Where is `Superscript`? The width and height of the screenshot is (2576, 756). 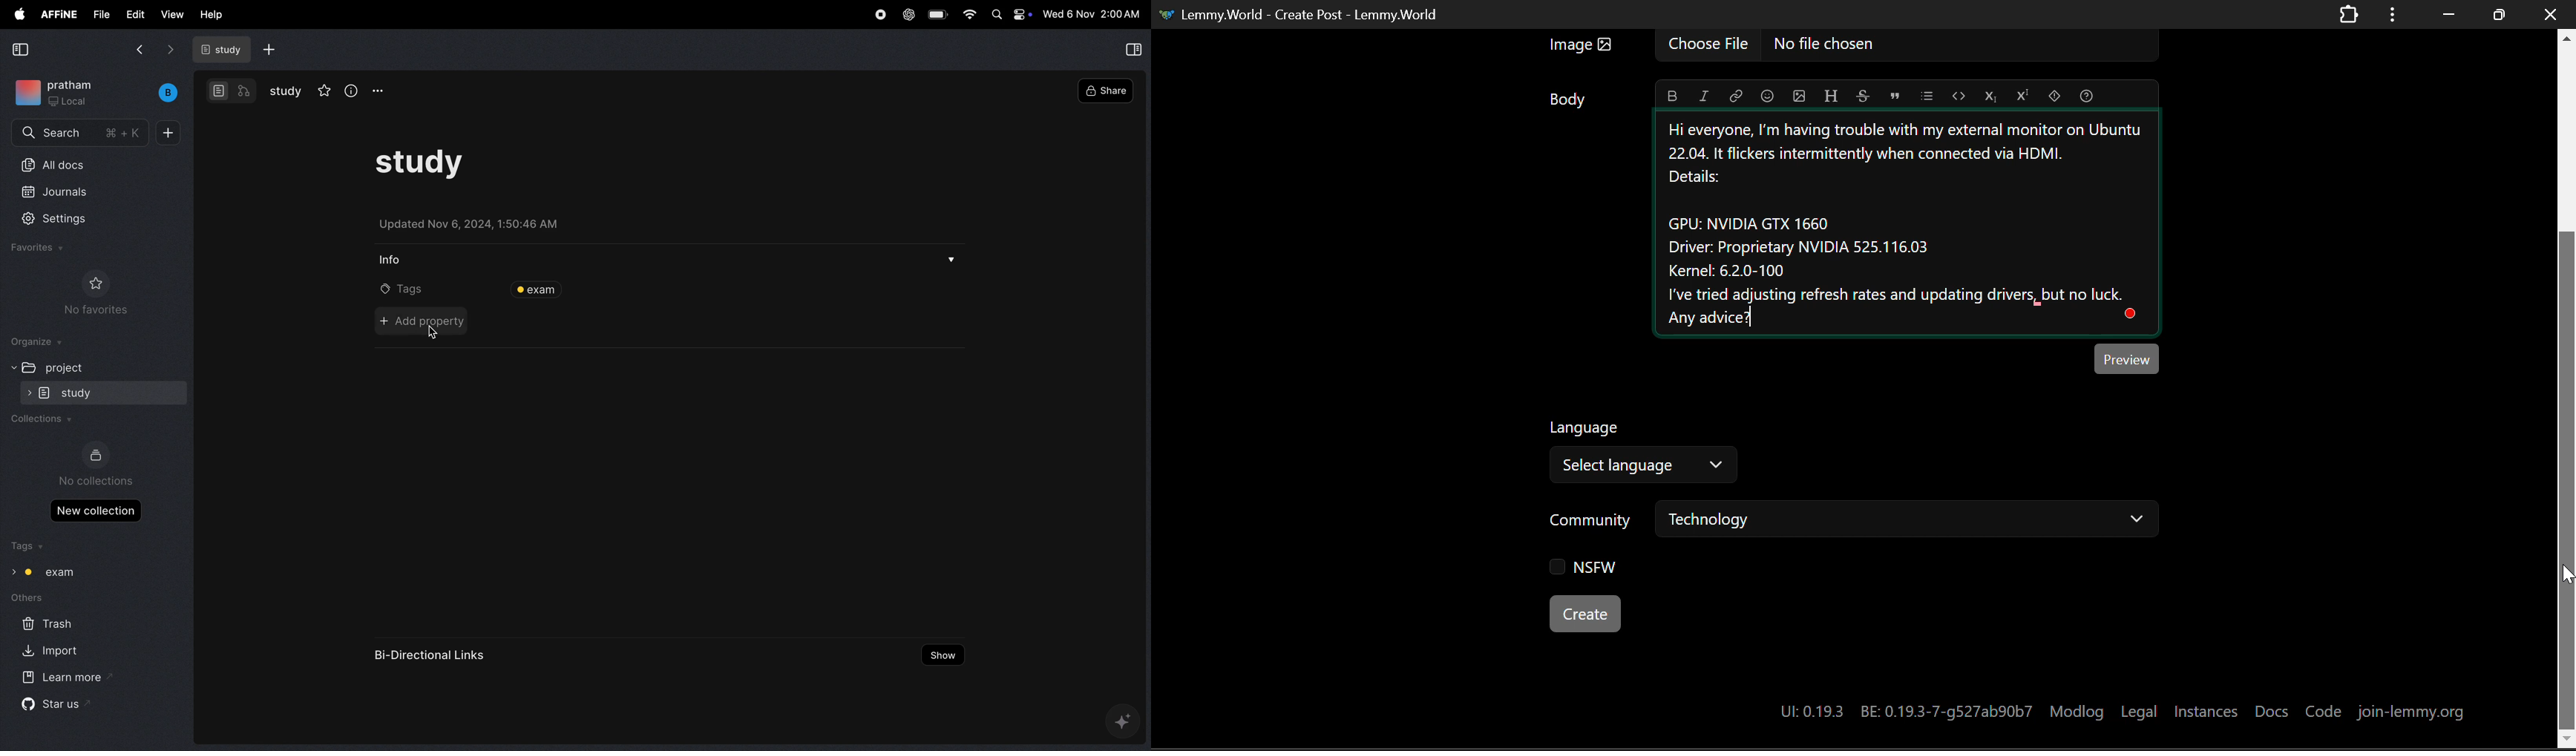 Superscript is located at coordinates (2021, 94).